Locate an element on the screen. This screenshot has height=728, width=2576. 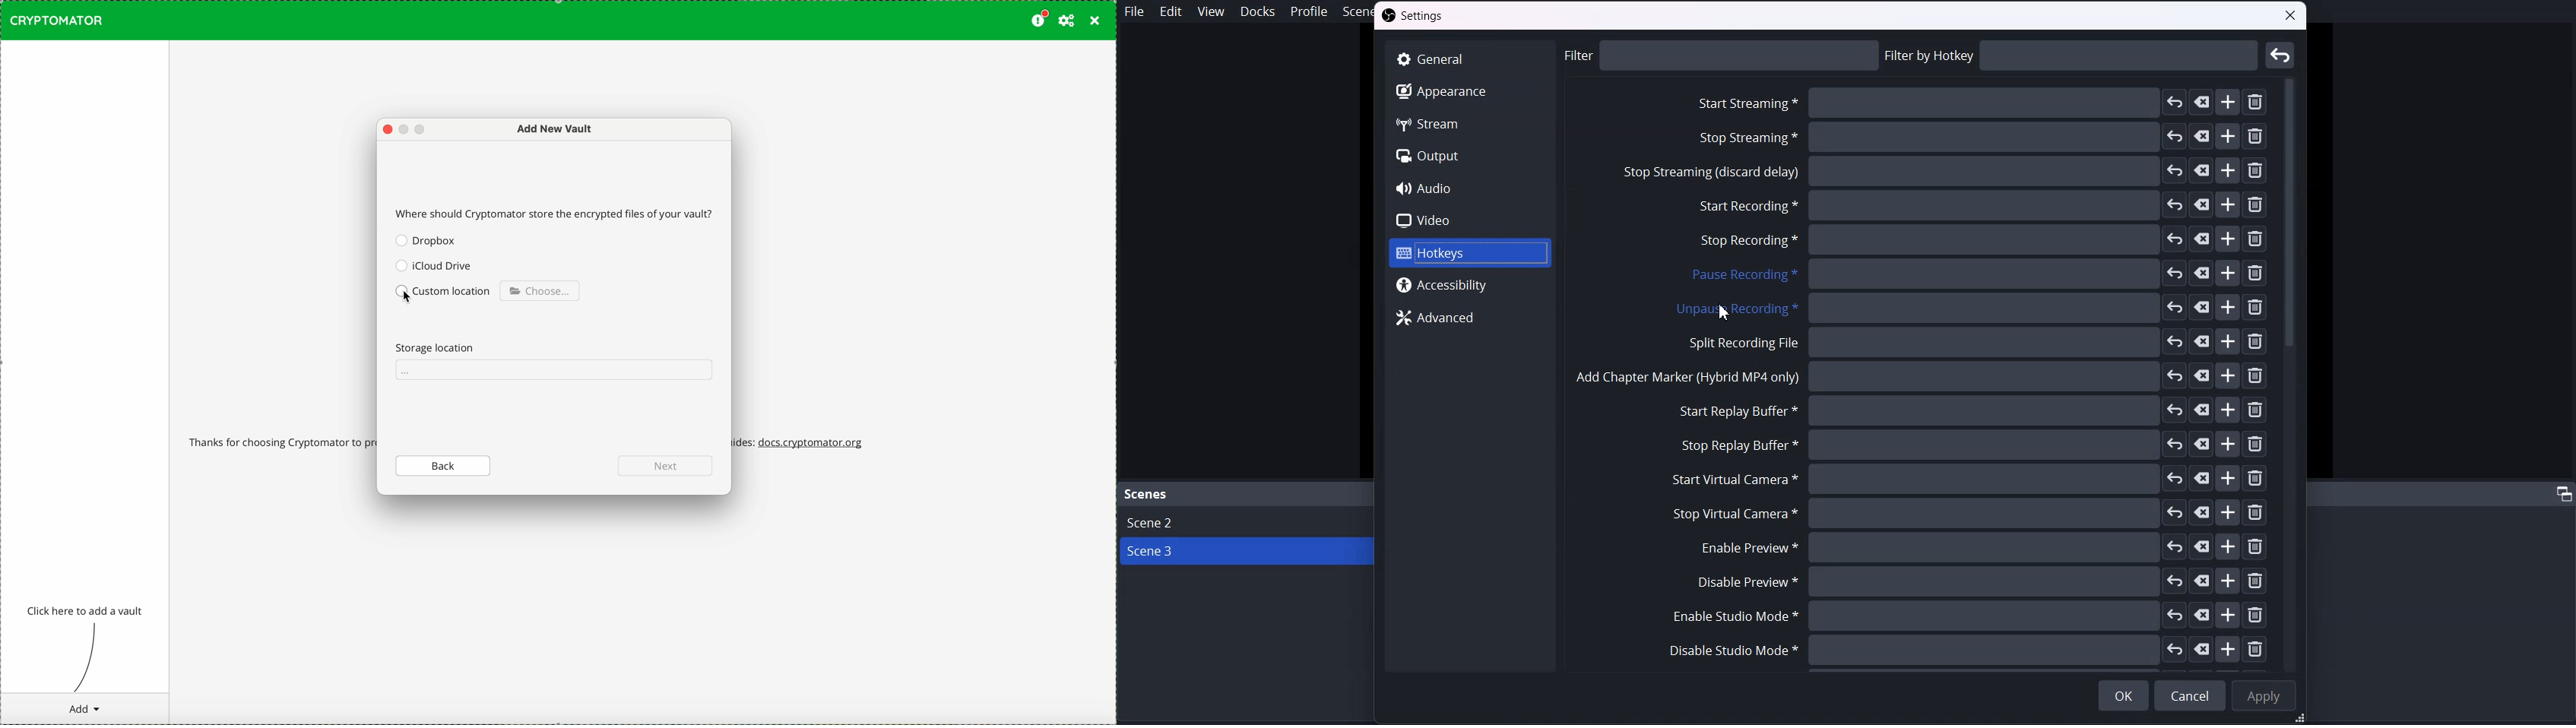
Advanced is located at coordinates (1472, 316).